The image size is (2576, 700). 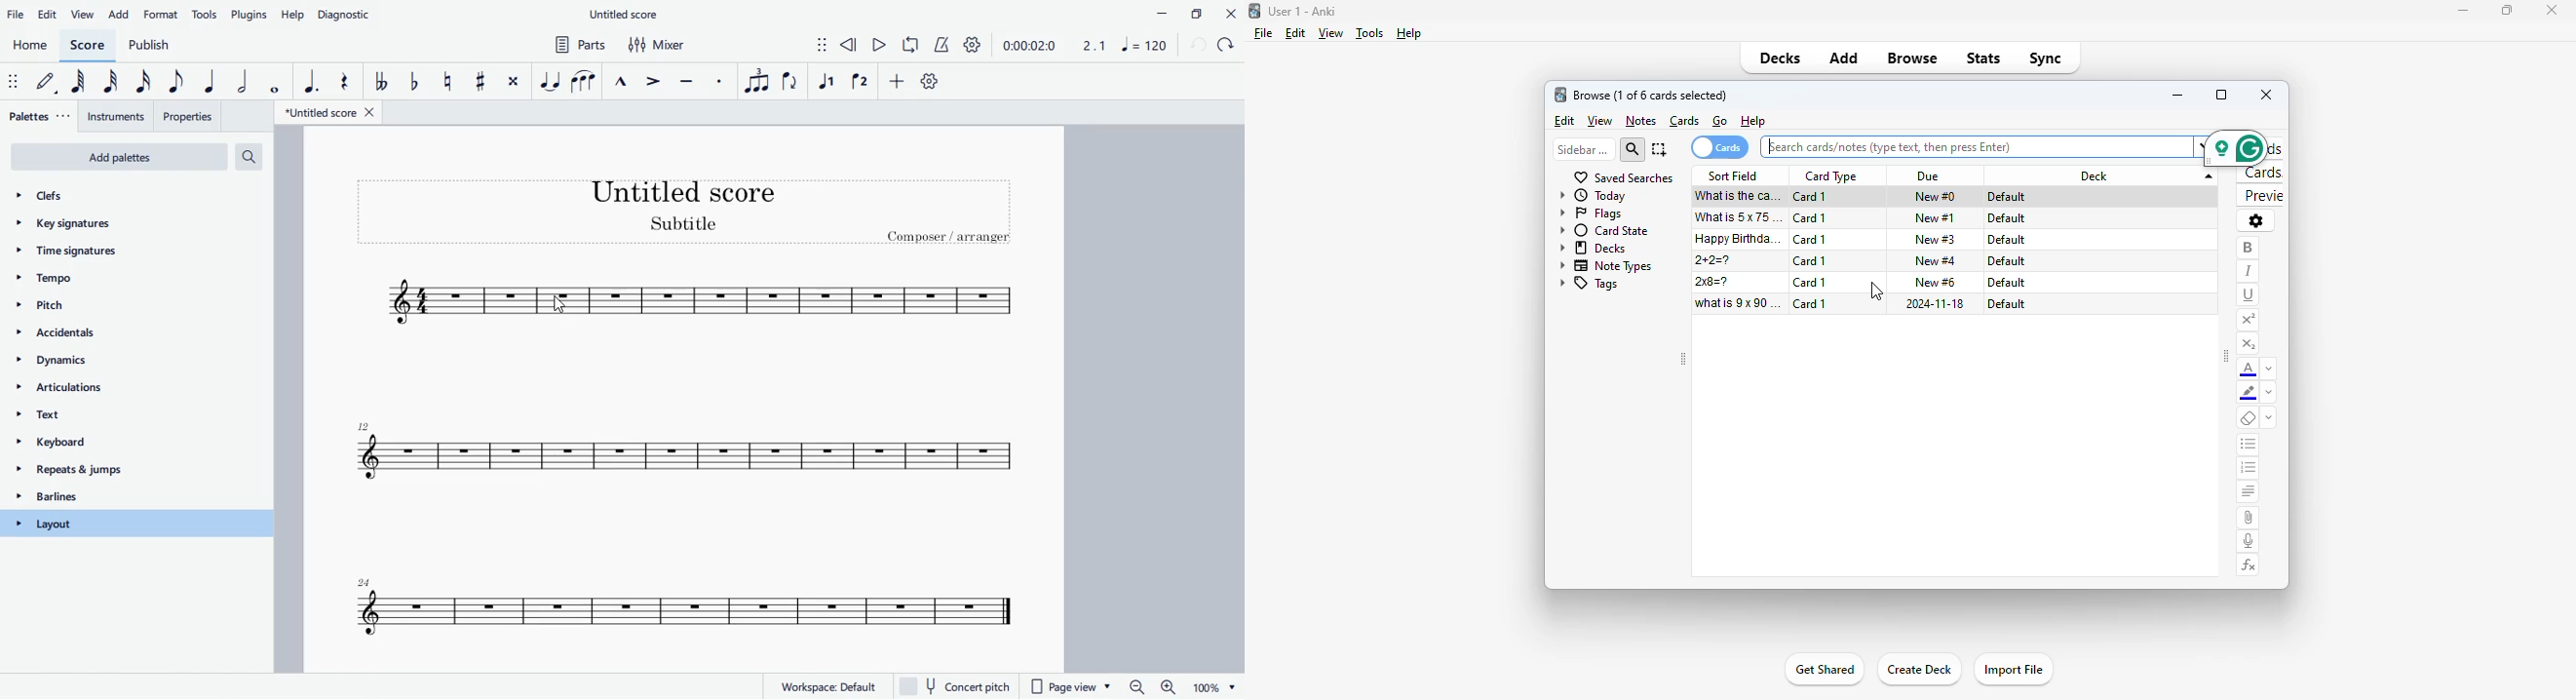 I want to click on untitled score, so click(x=332, y=112).